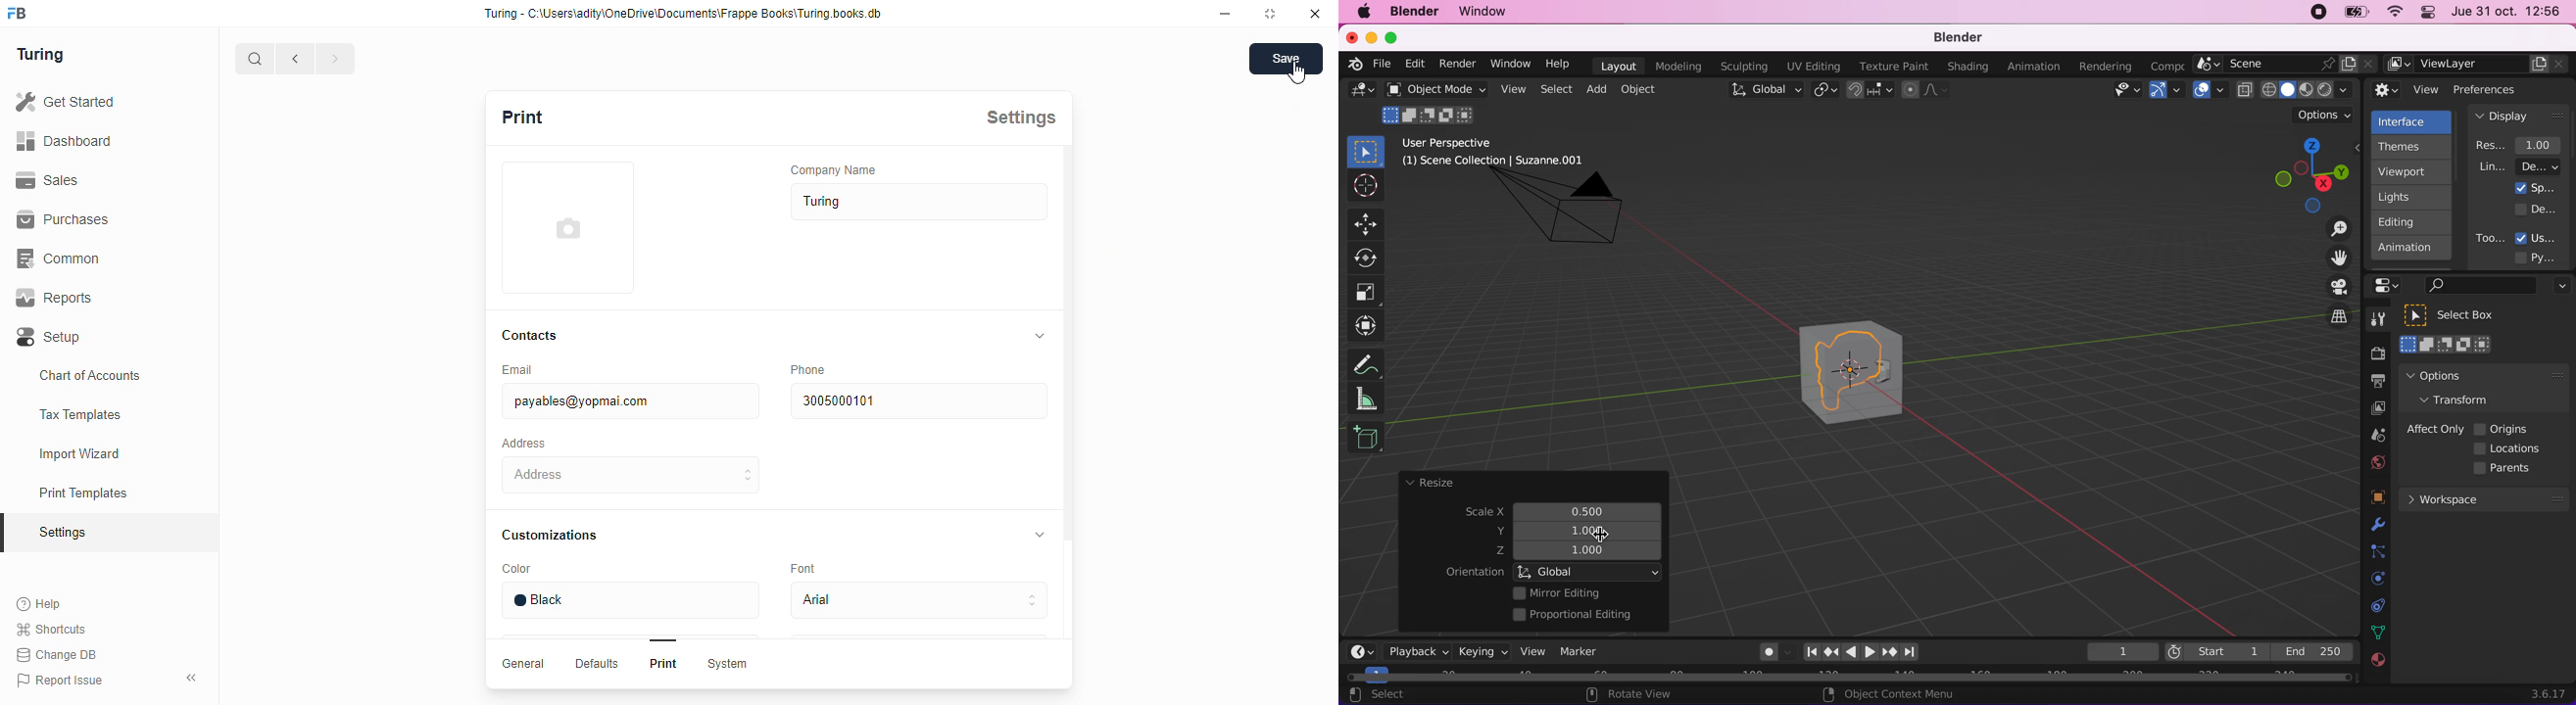 The image size is (2576, 728). I want to click on Address, so click(527, 443).